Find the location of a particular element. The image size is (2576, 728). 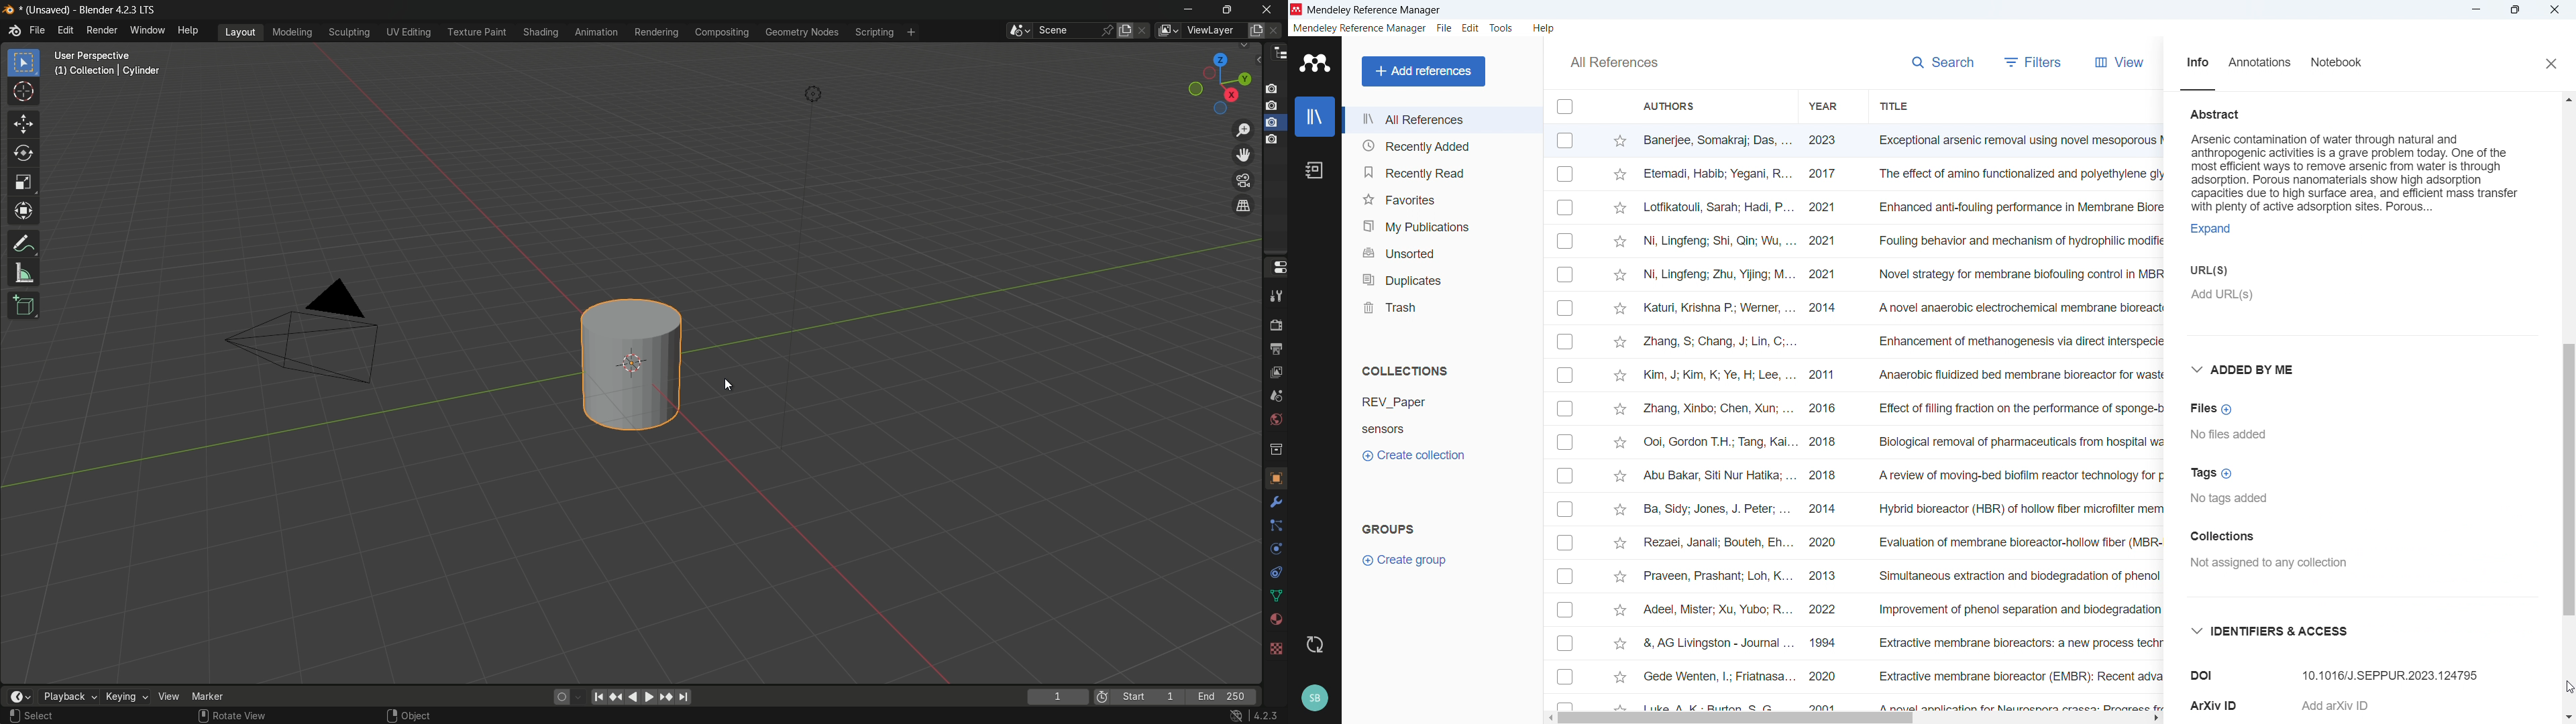

click to starmark individuals entries is located at coordinates (1621, 706).